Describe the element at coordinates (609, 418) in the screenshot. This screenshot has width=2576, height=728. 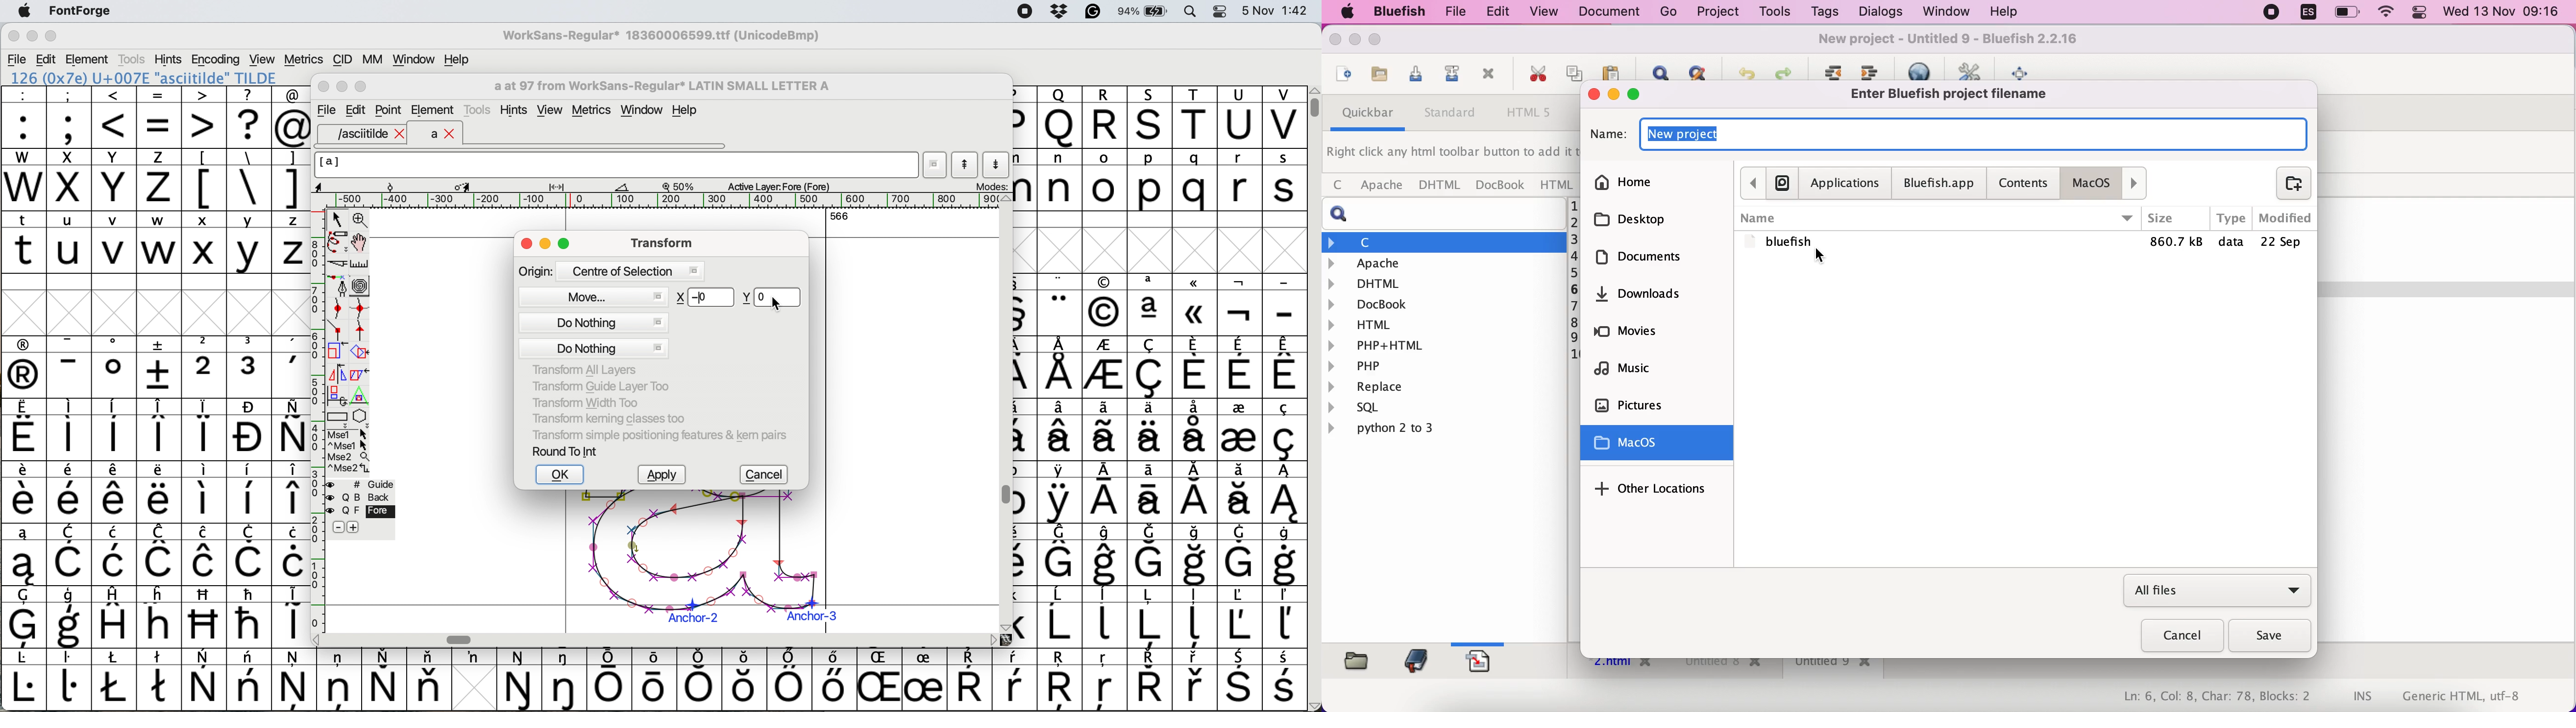
I see `transform kerning classes too` at that location.